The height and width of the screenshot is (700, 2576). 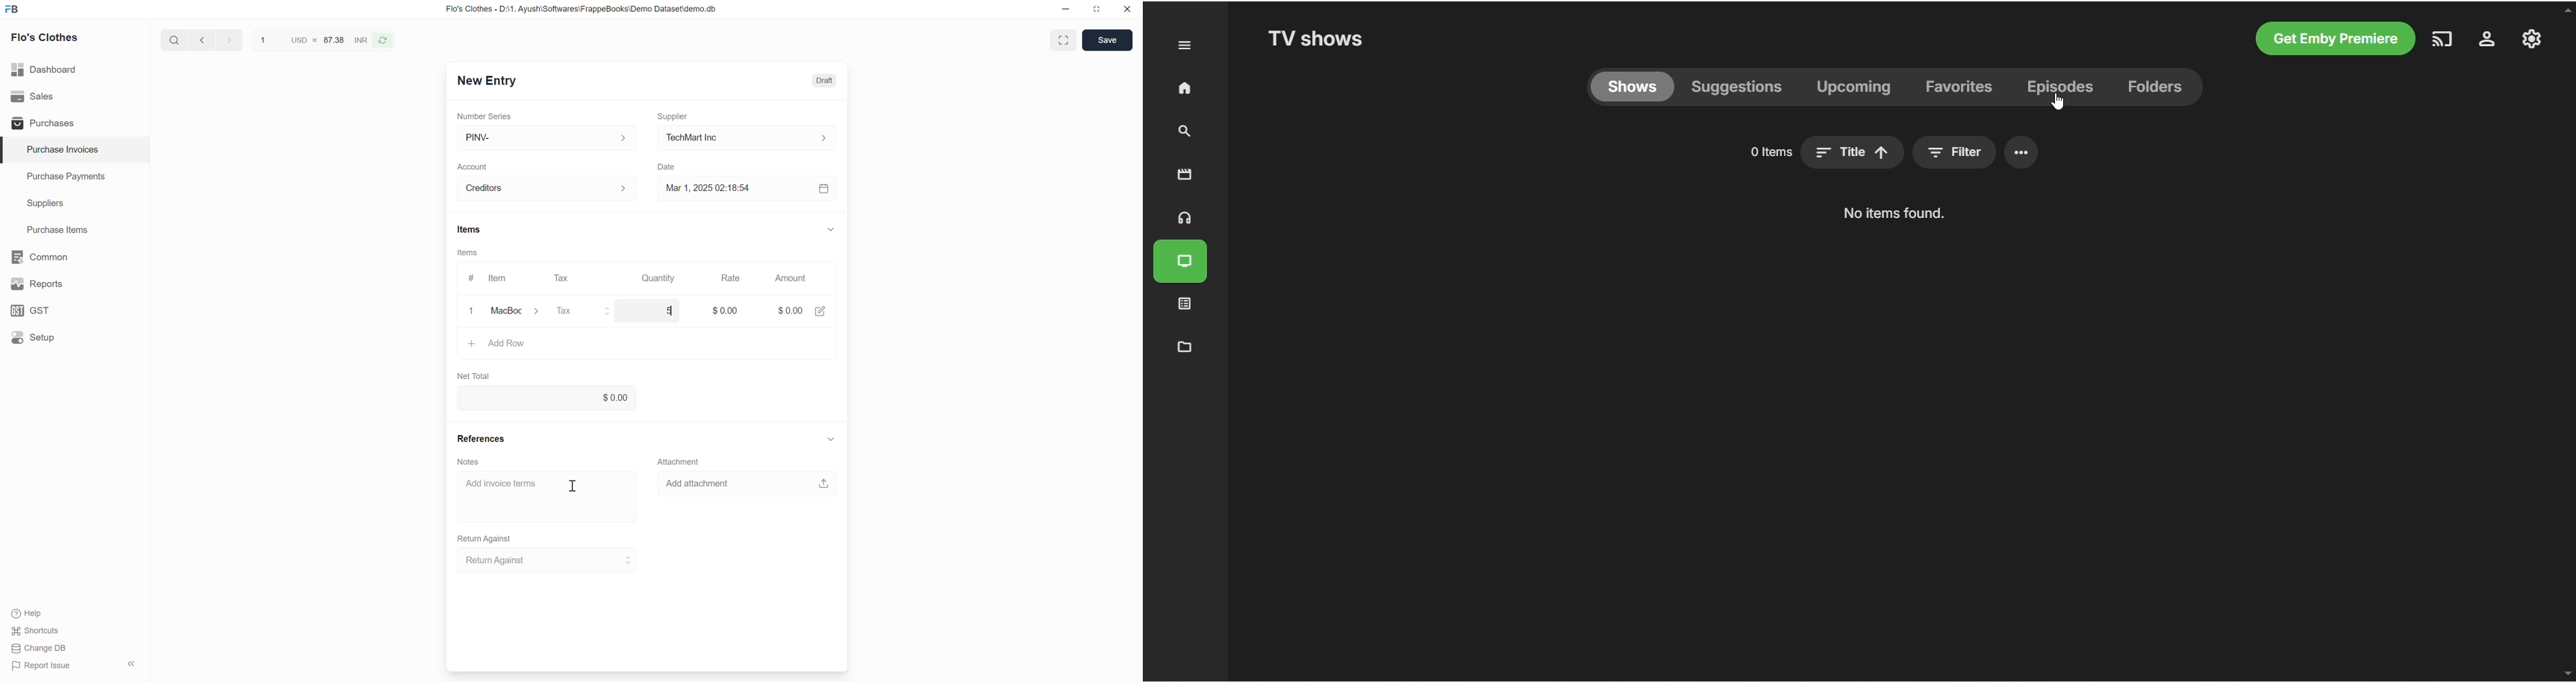 I want to click on Account, so click(x=472, y=167).